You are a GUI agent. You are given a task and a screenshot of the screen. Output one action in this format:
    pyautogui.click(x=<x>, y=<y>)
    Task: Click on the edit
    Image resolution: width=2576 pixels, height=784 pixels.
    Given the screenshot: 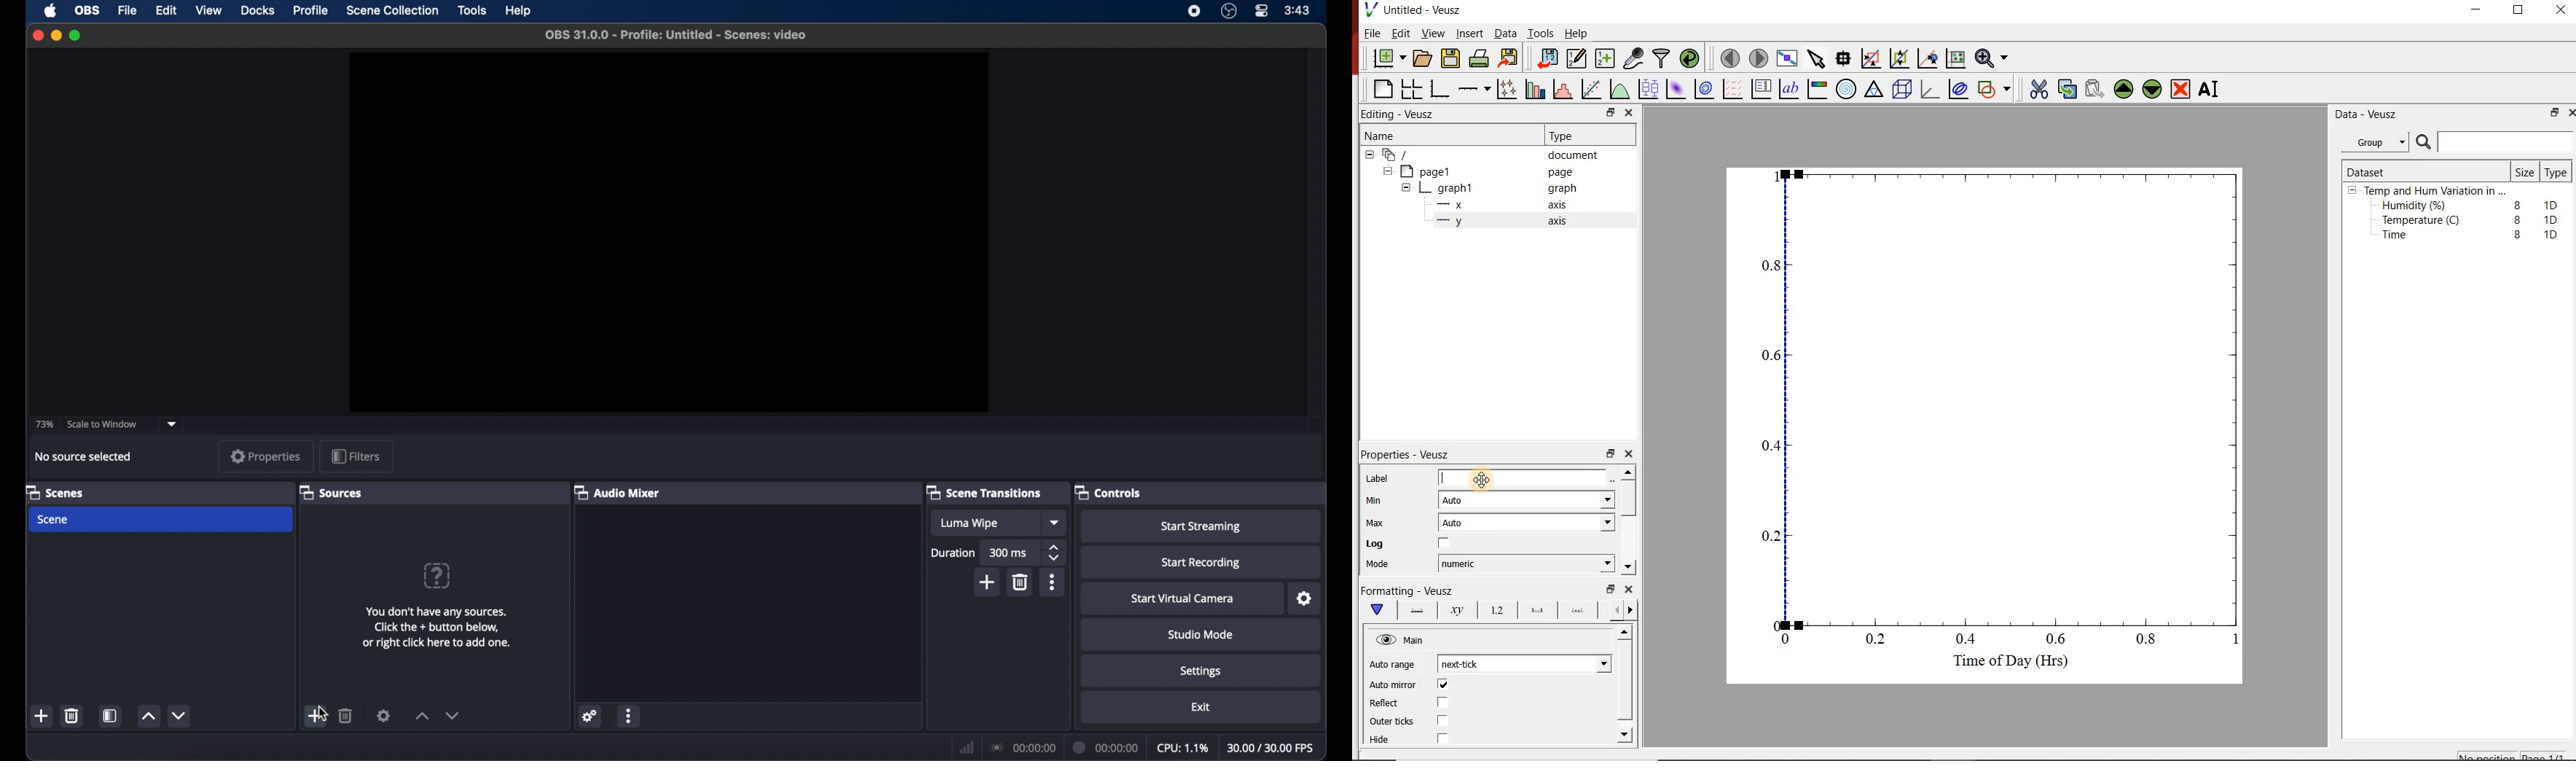 What is the action you would take?
    pyautogui.click(x=165, y=11)
    